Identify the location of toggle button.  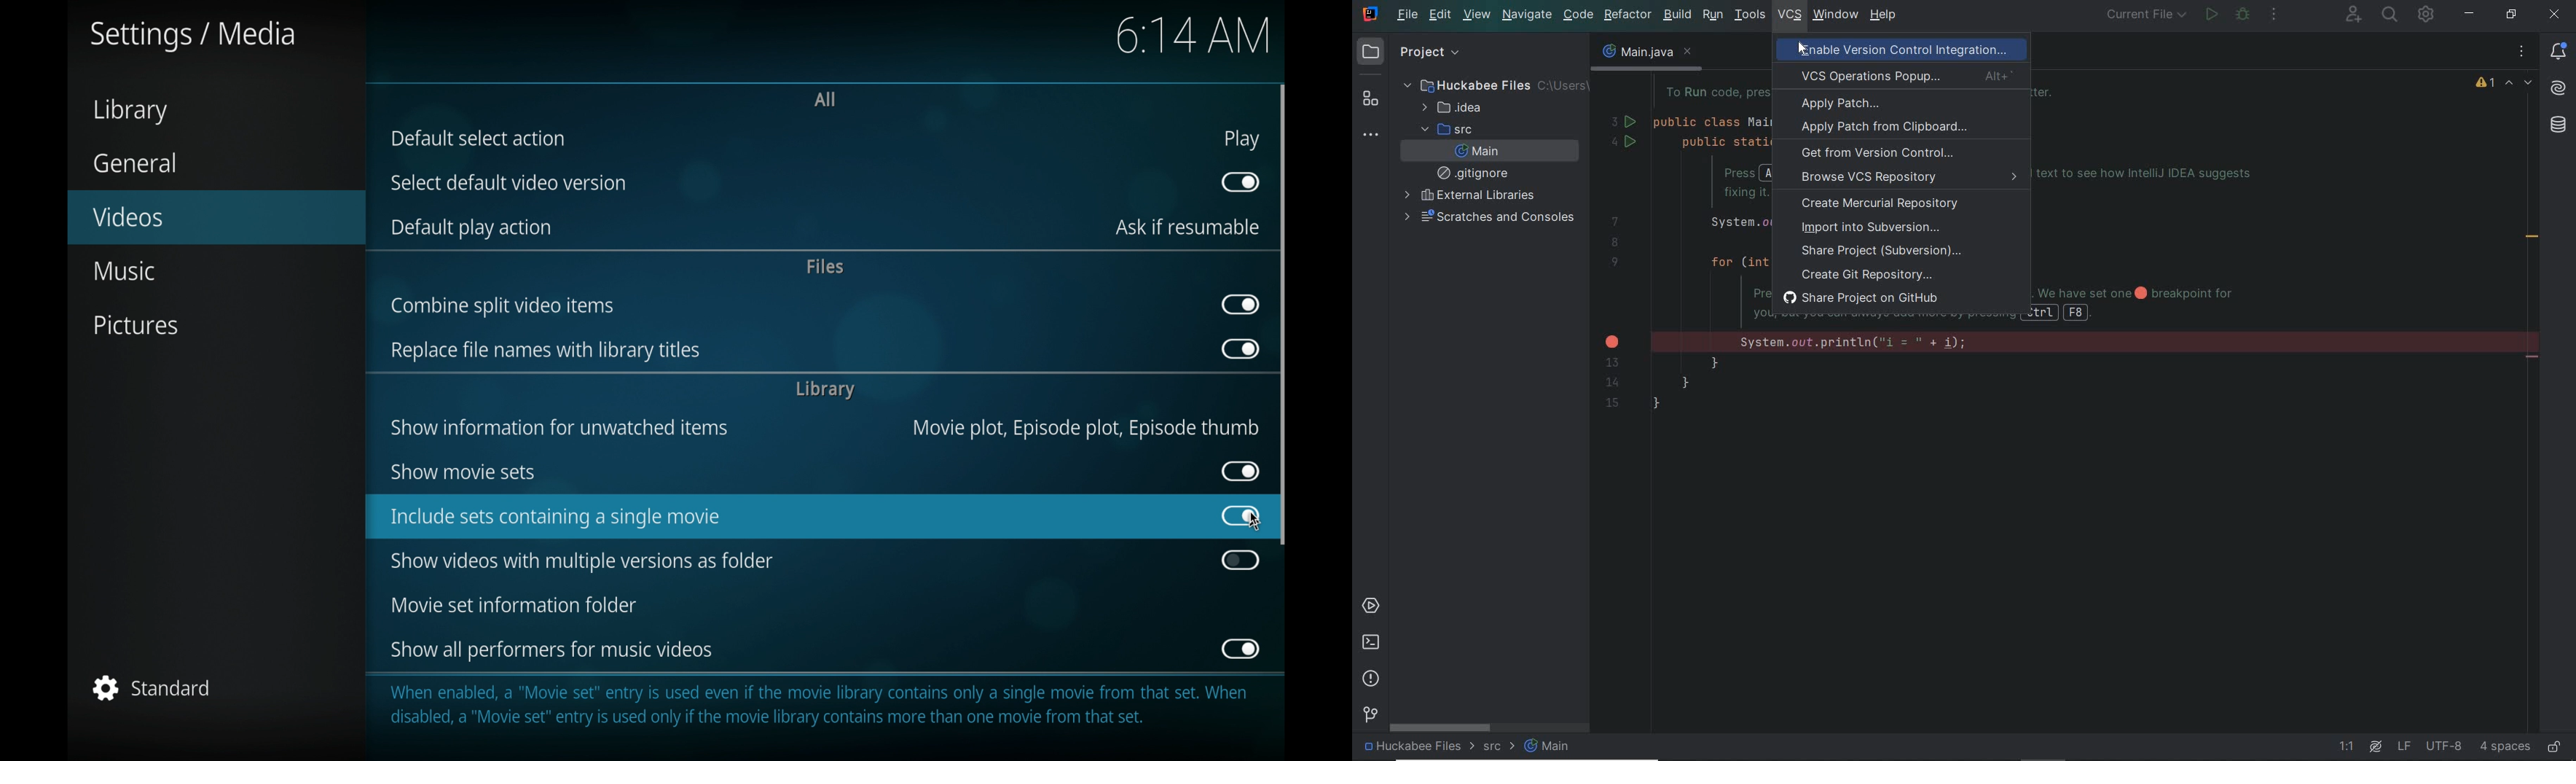
(1241, 182).